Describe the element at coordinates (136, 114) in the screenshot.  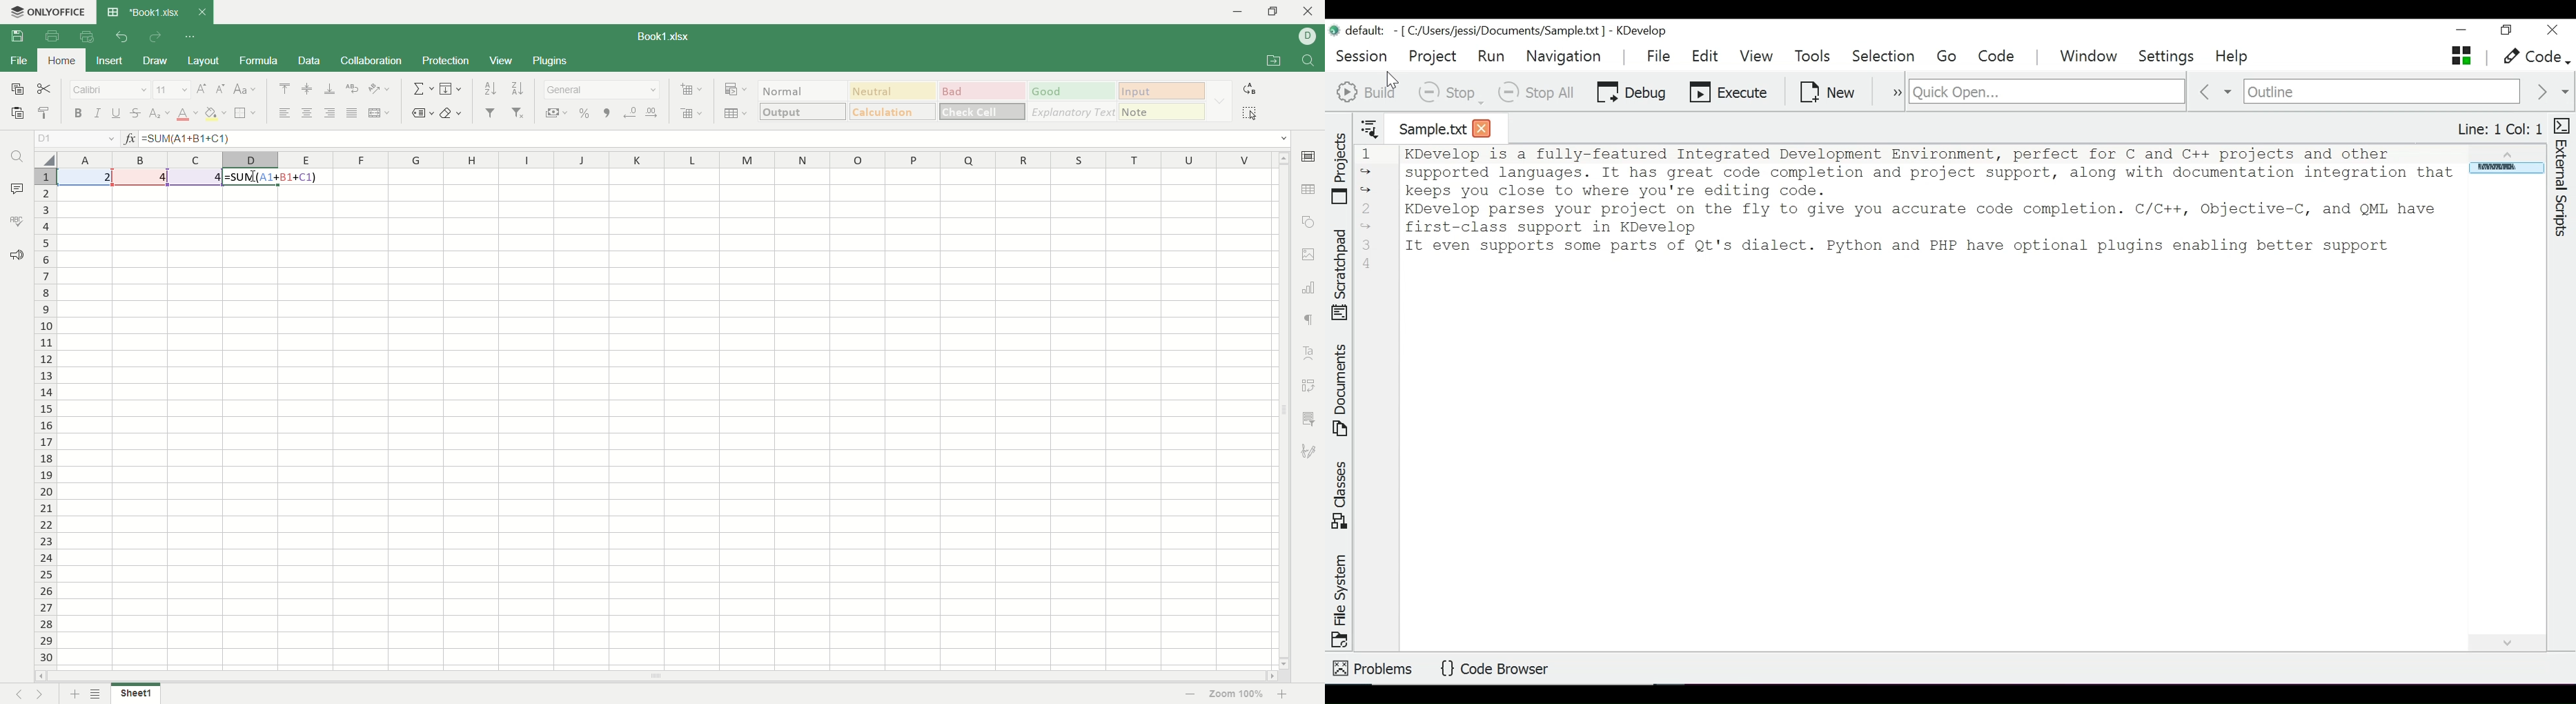
I see `strikethrough` at that location.